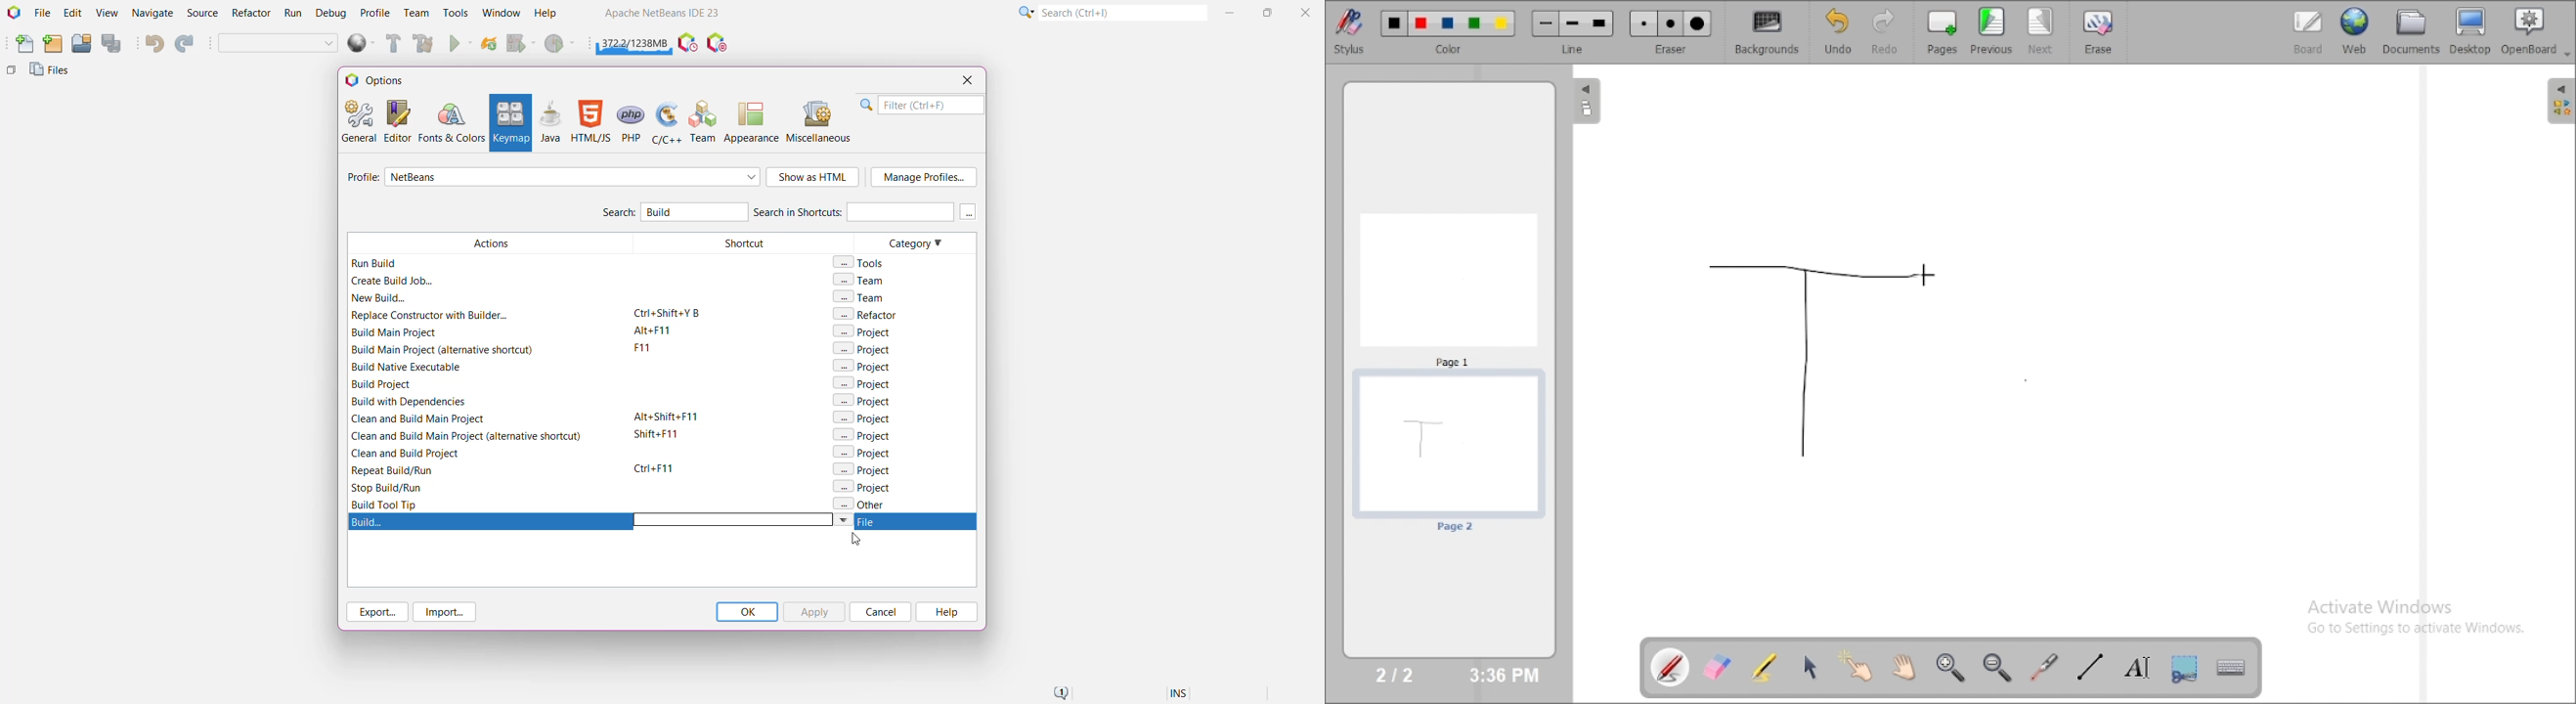 The height and width of the screenshot is (728, 2576). Describe the element at coordinates (1395, 24) in the screenshot. I see `Color 1` at that location.